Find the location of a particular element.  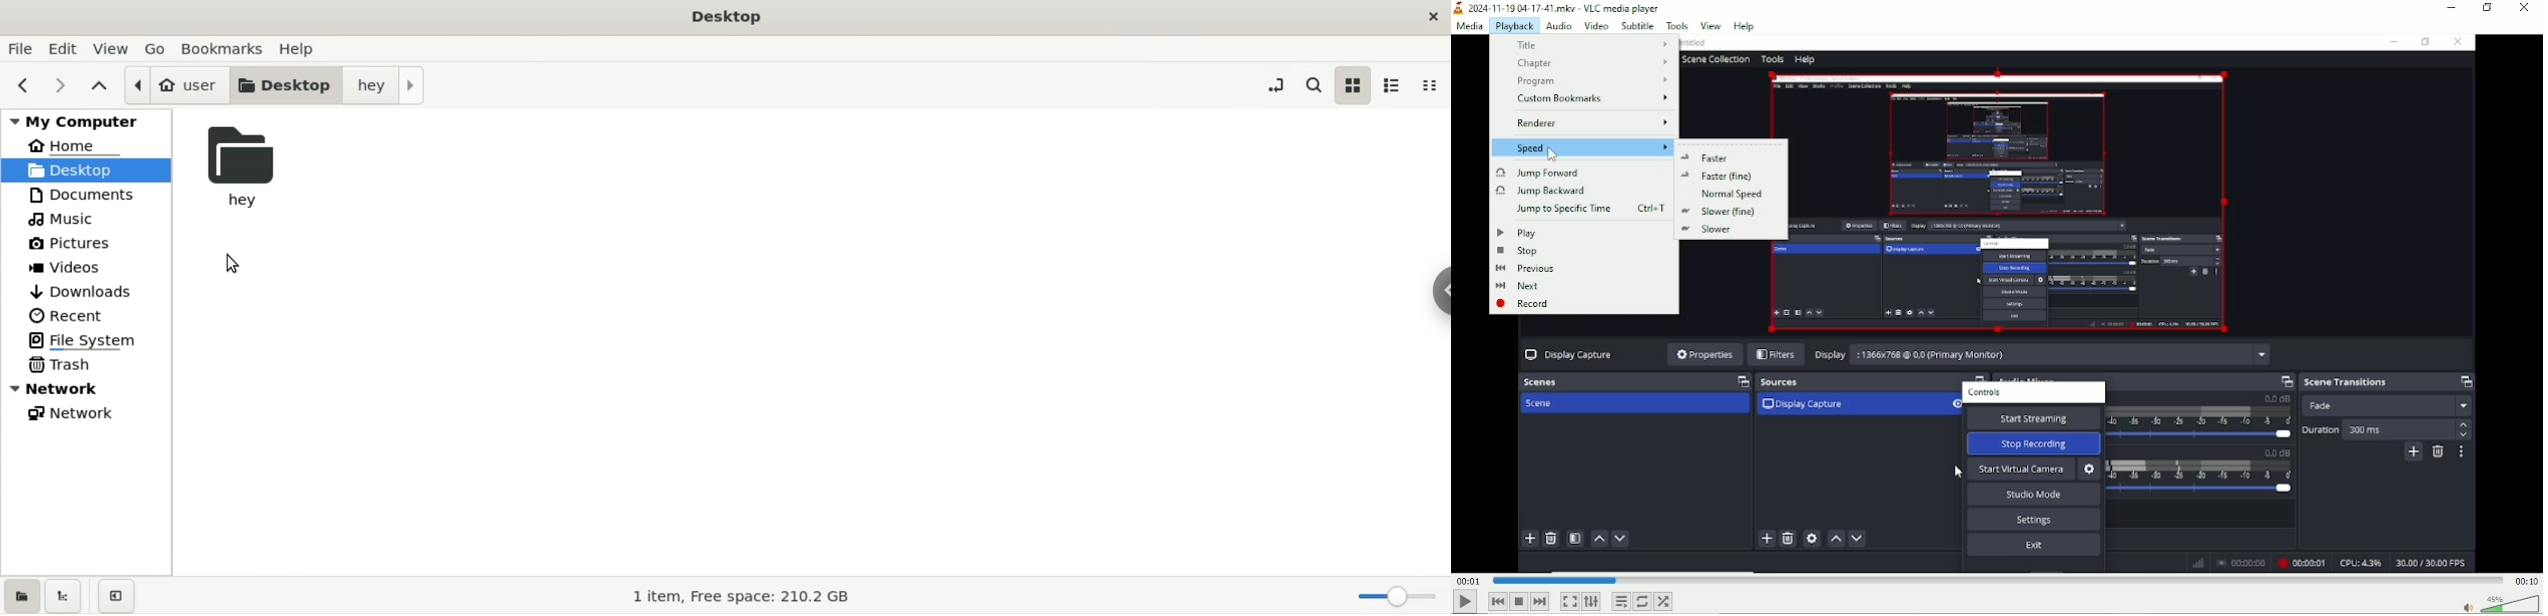

next is located at coordinates (1579, 287).